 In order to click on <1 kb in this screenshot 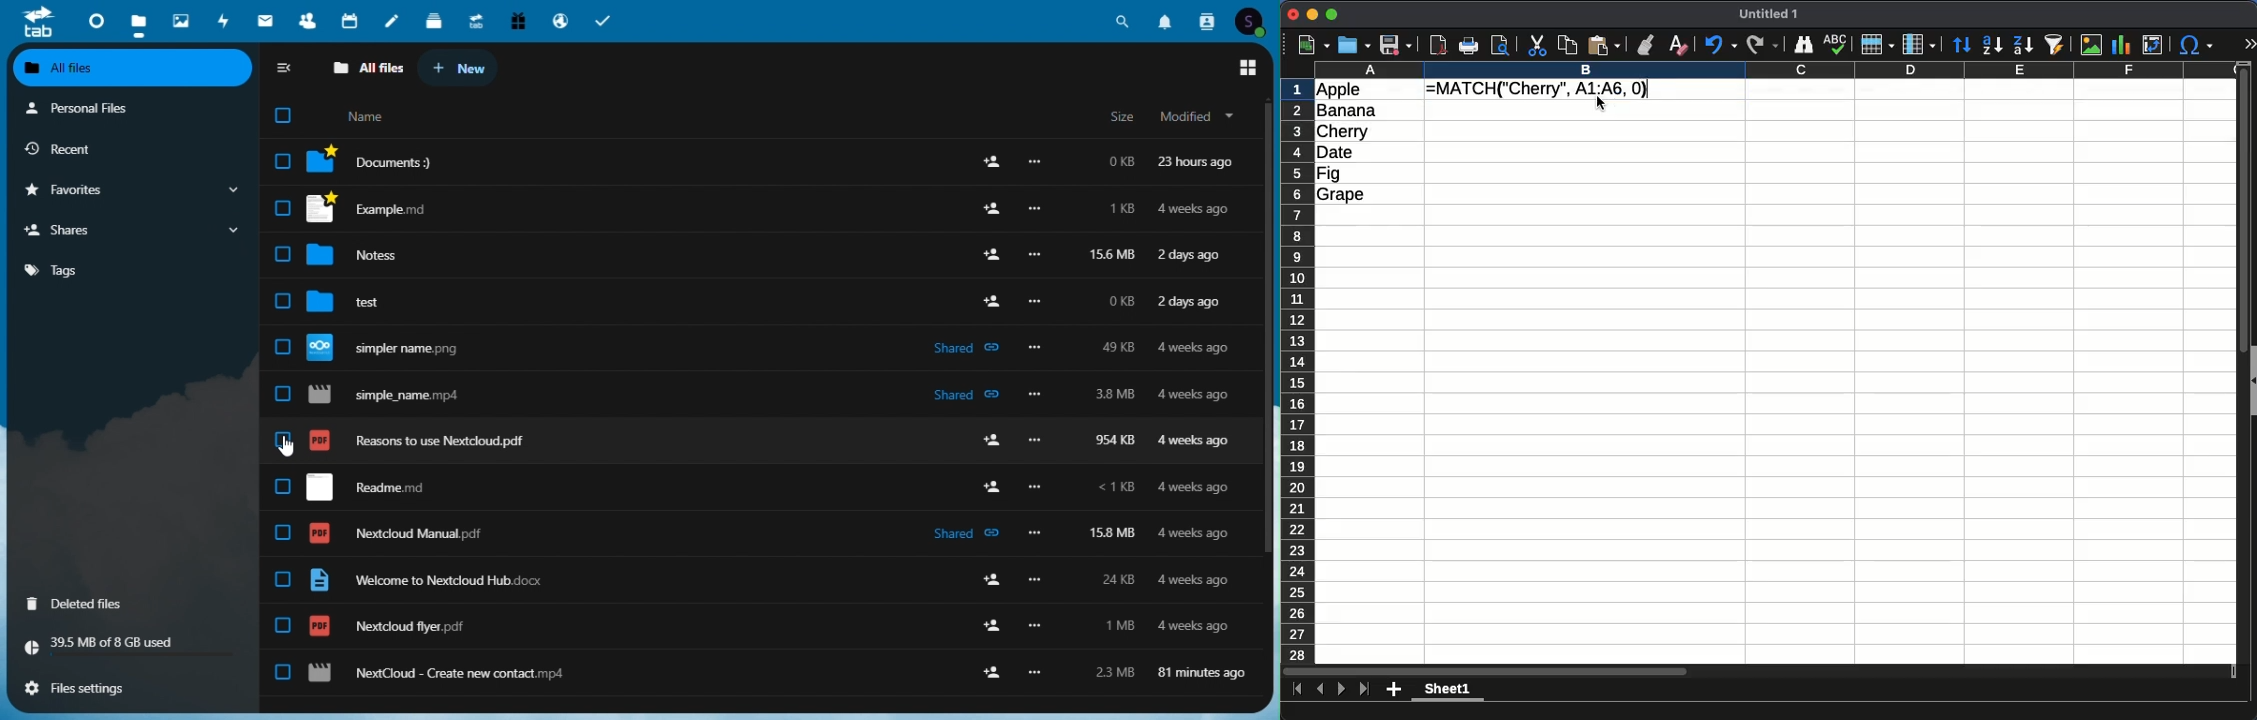, I will do `click(1116, 489)`.